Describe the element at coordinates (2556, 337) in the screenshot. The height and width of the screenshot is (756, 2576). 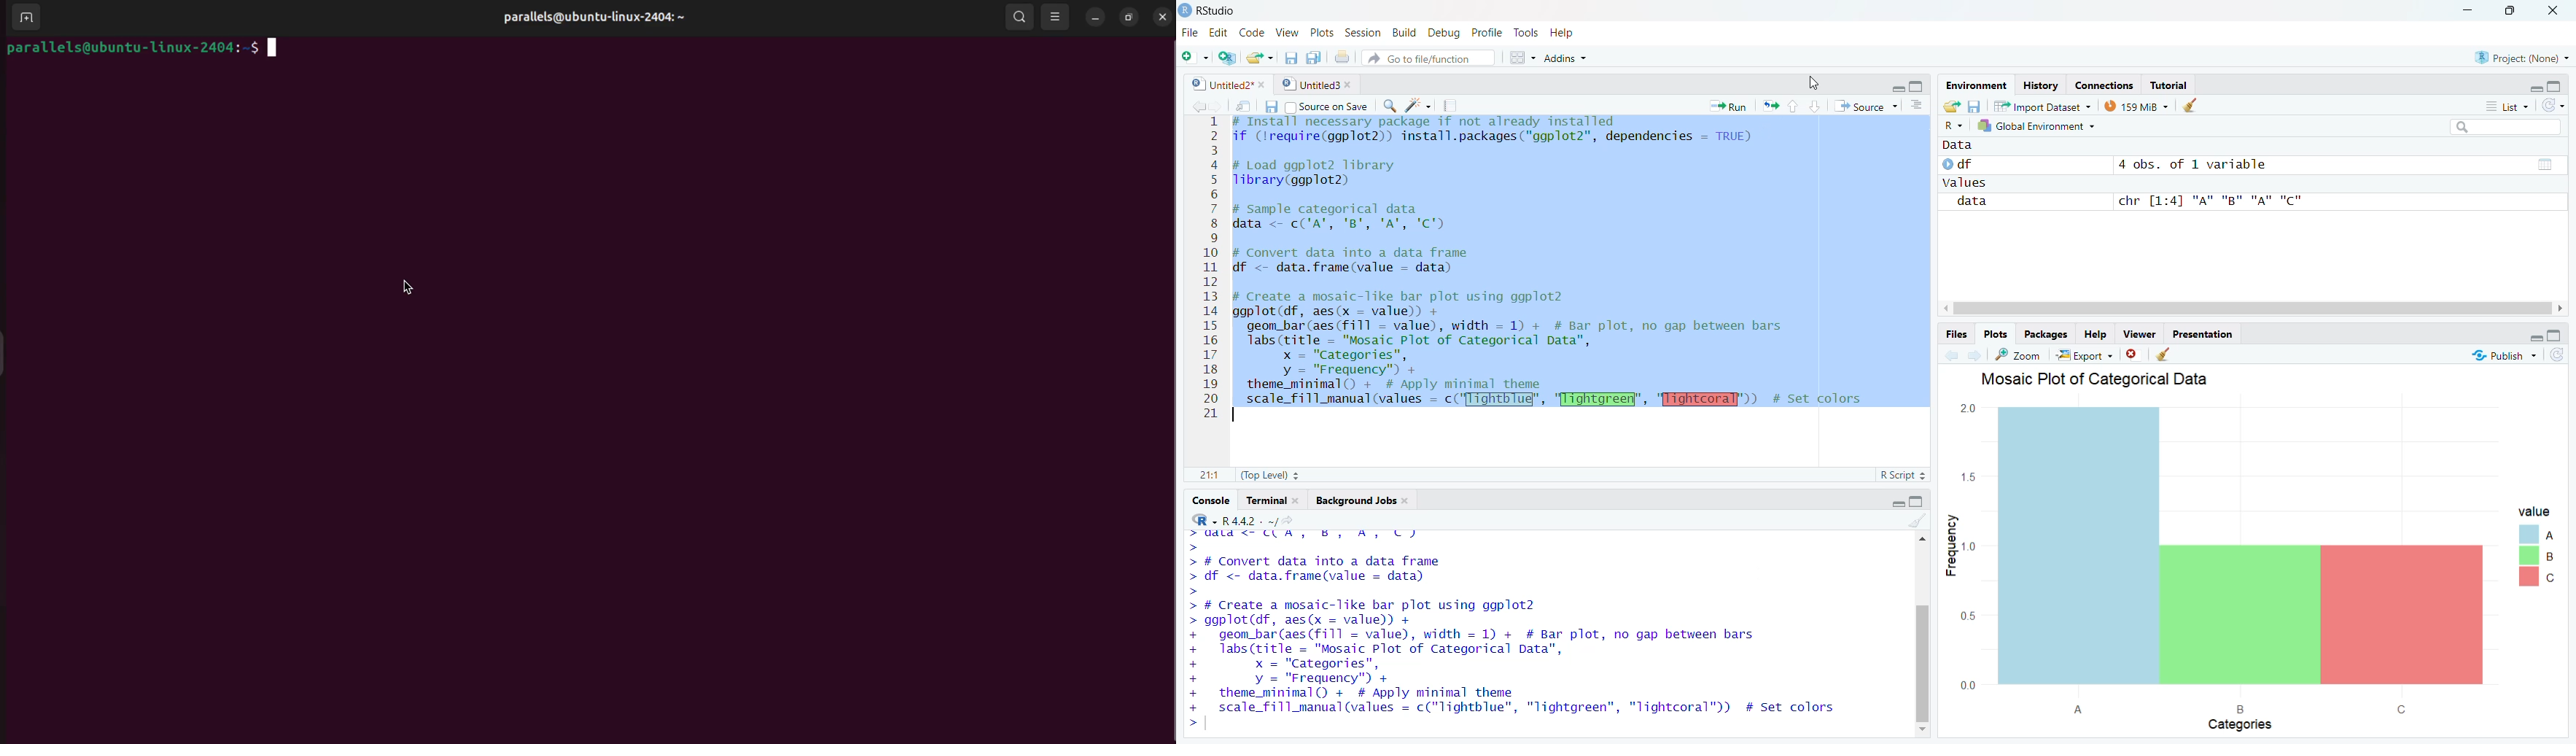
I see `Maximize` at that location.